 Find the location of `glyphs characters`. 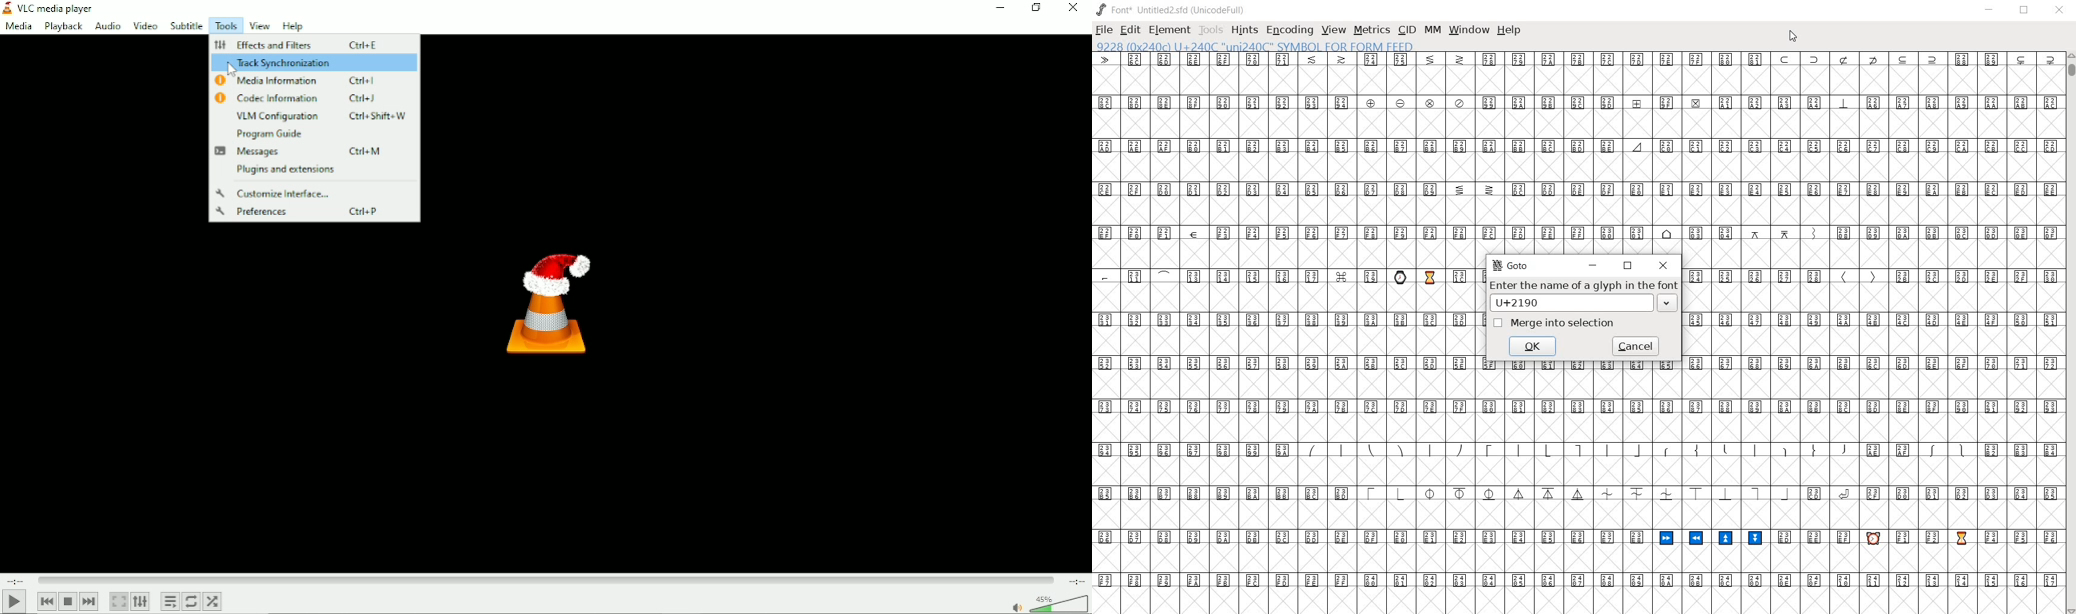

glyphs characters is located at coordinates (1771, 138).